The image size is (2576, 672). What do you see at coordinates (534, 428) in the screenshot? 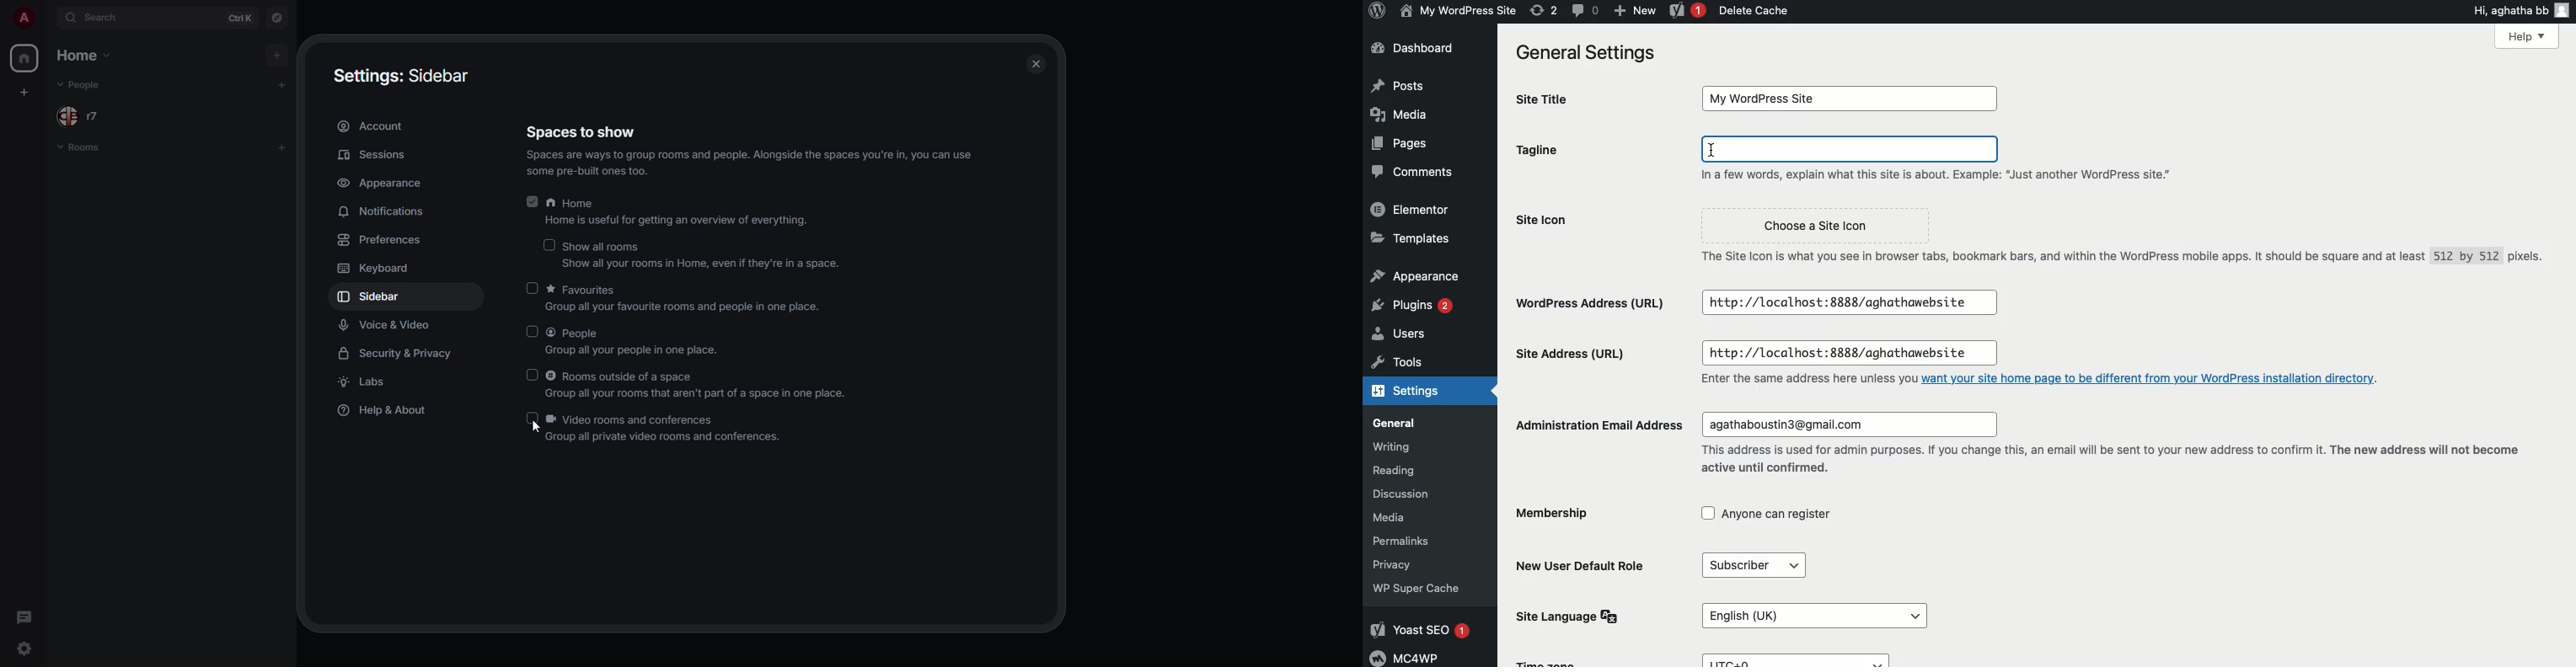
I see `cursor` at bounding box center [534, 428].